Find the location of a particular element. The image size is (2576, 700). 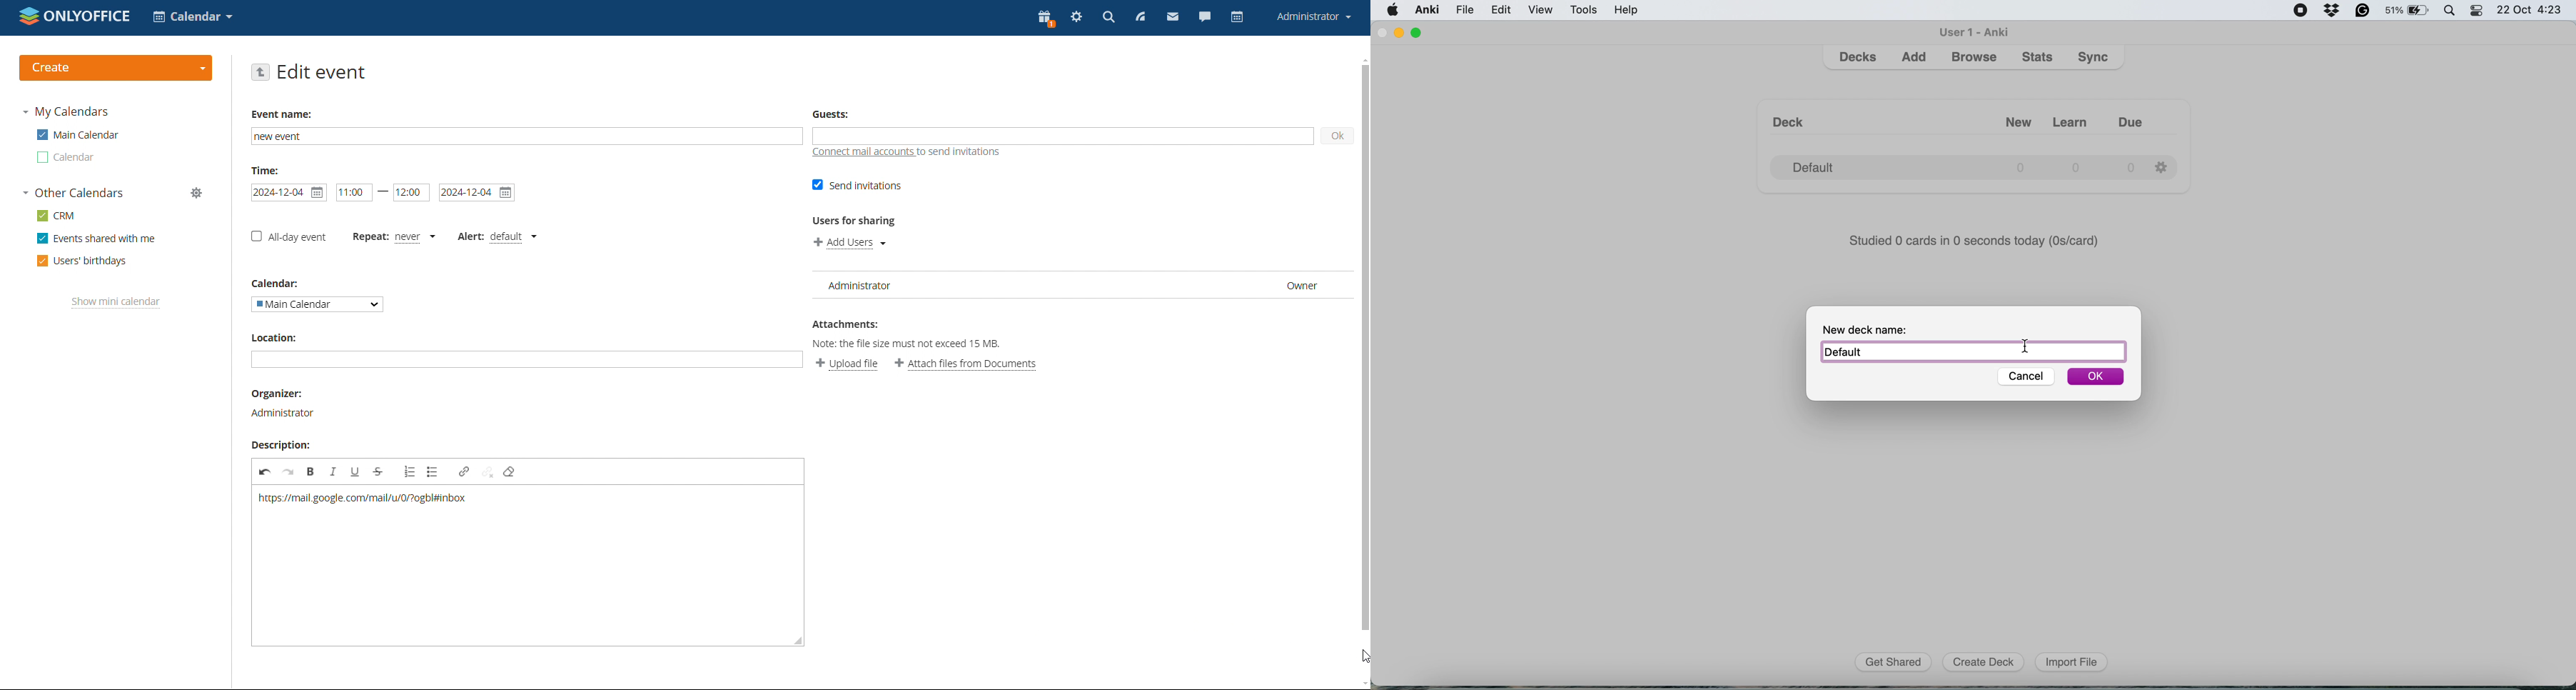

spotlight search is located at coordinates (2450, 12).